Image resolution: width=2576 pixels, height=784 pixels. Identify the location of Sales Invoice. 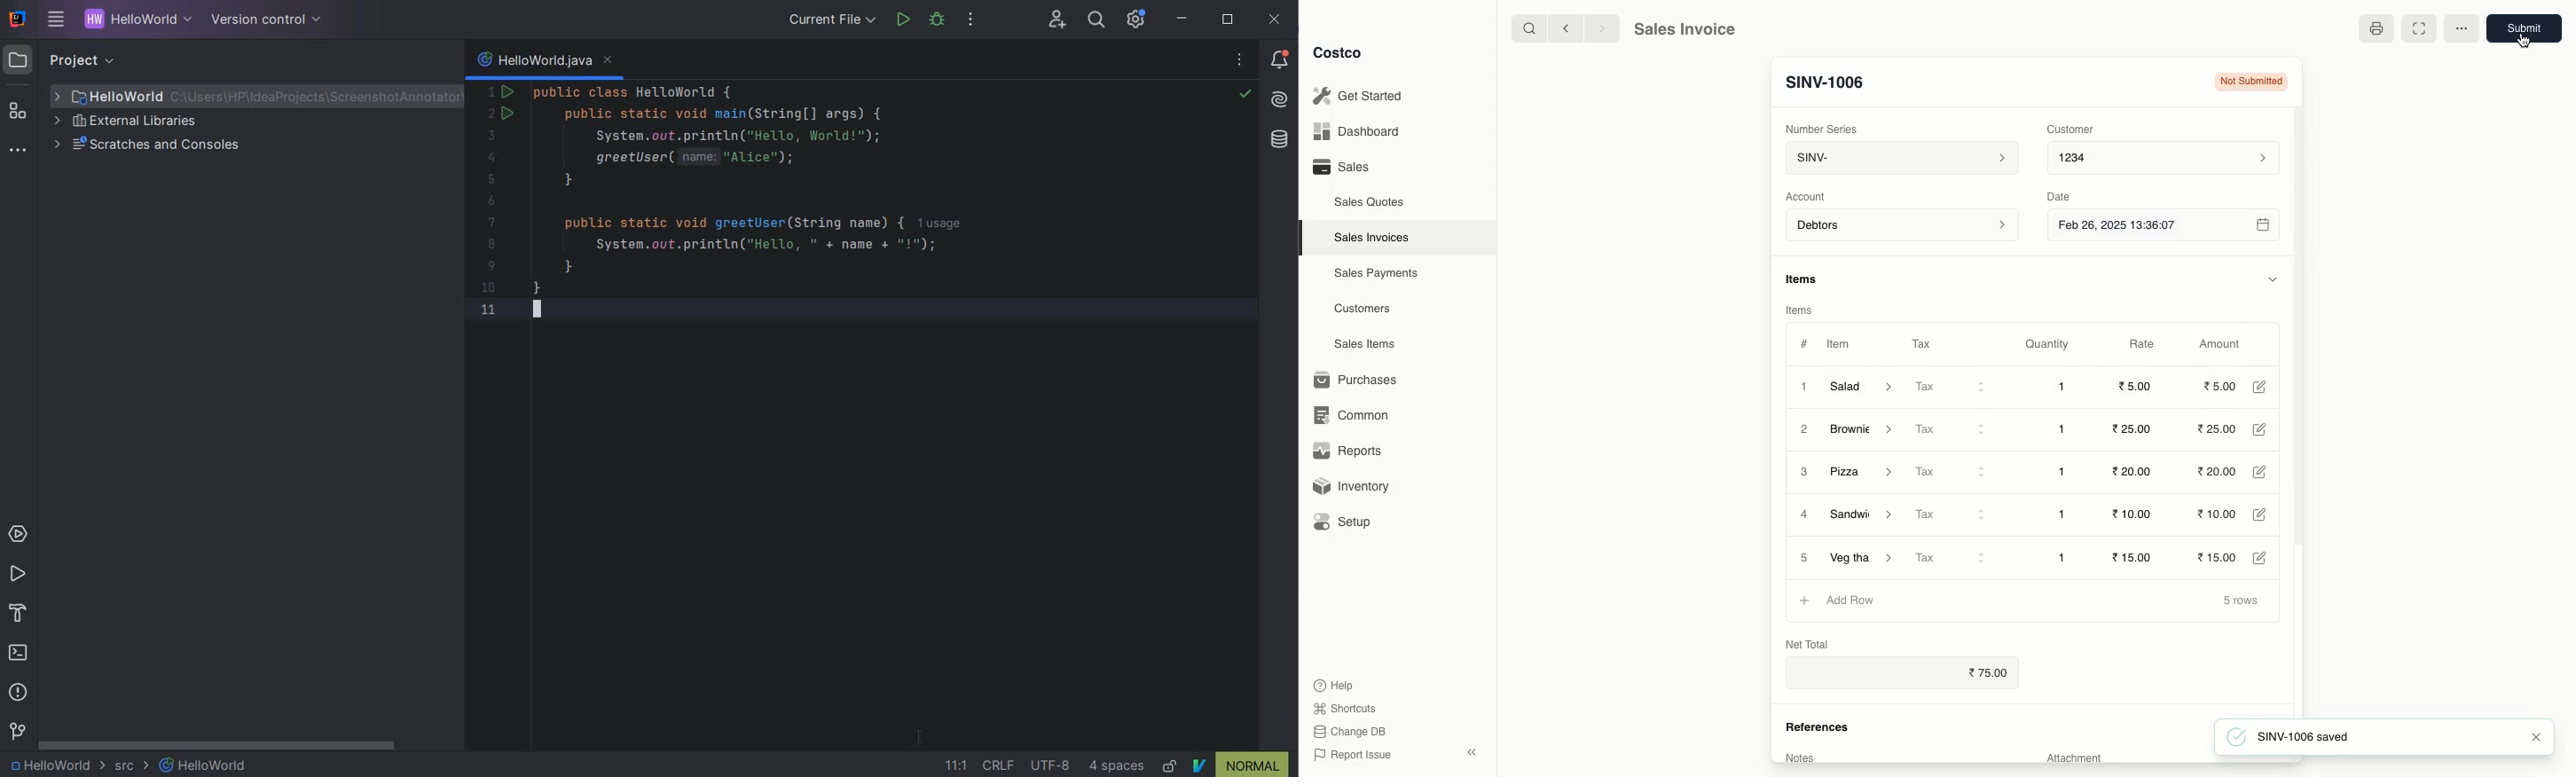
(1685, 31).